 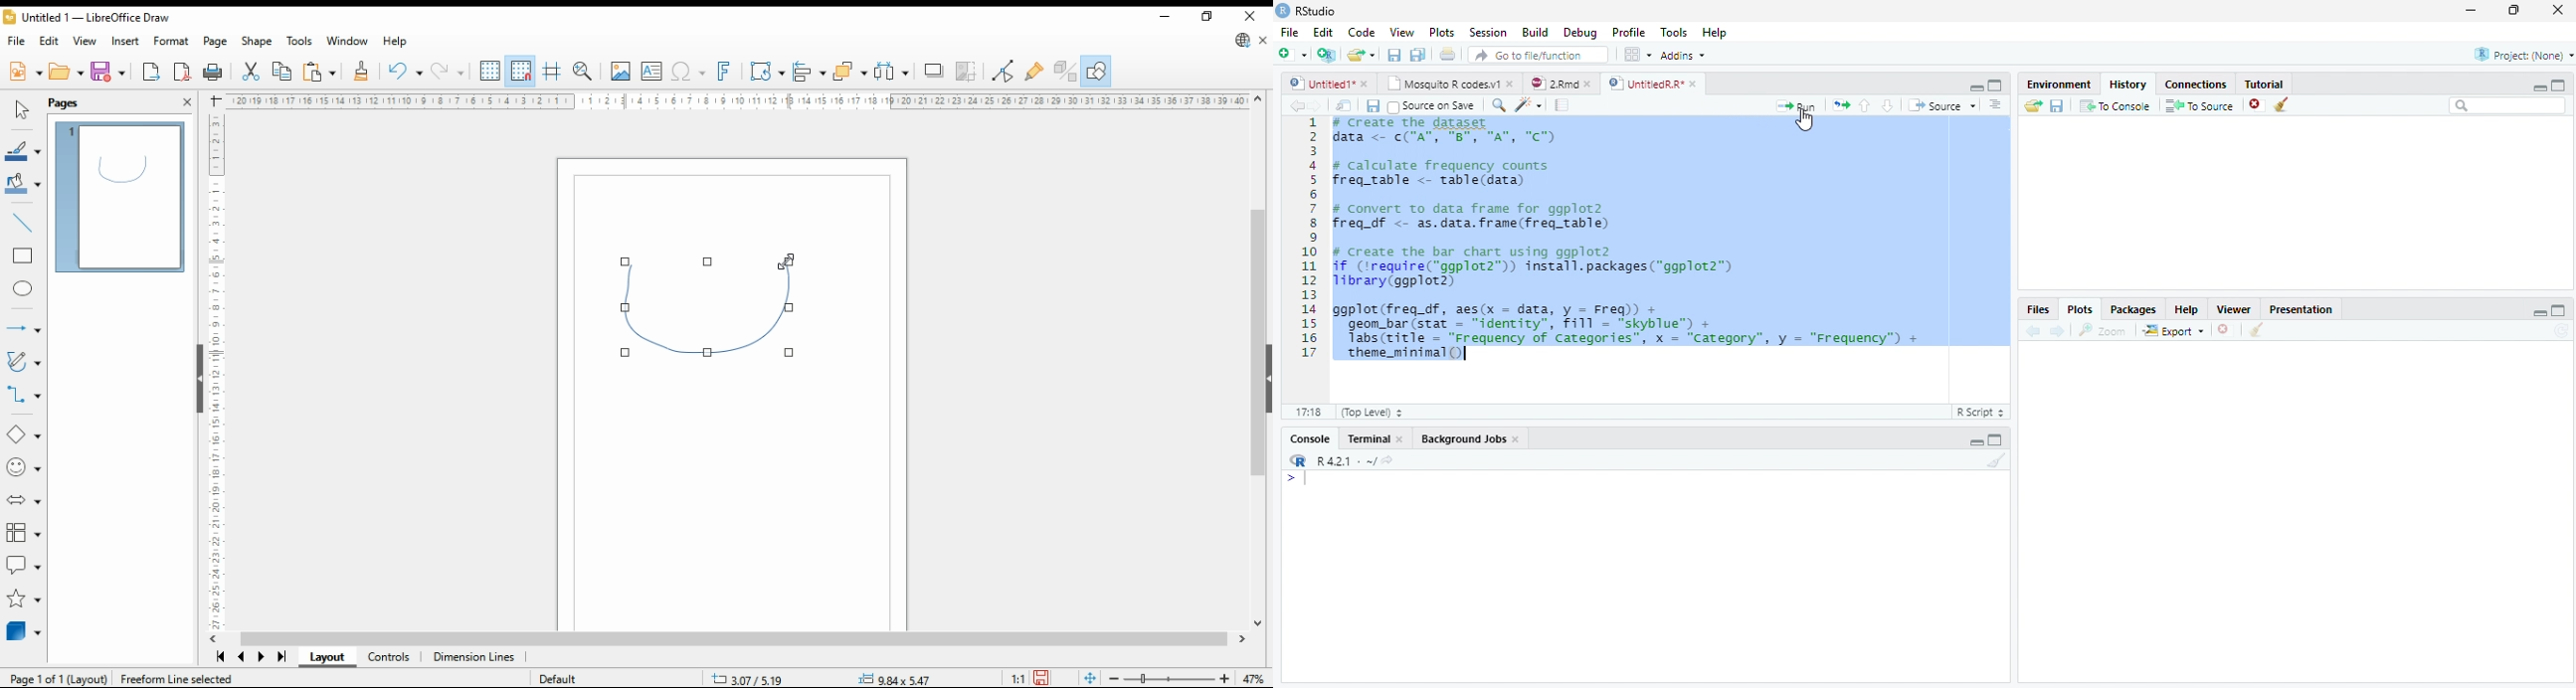 I want to click on Zoom, so click(x=2104, y=333).